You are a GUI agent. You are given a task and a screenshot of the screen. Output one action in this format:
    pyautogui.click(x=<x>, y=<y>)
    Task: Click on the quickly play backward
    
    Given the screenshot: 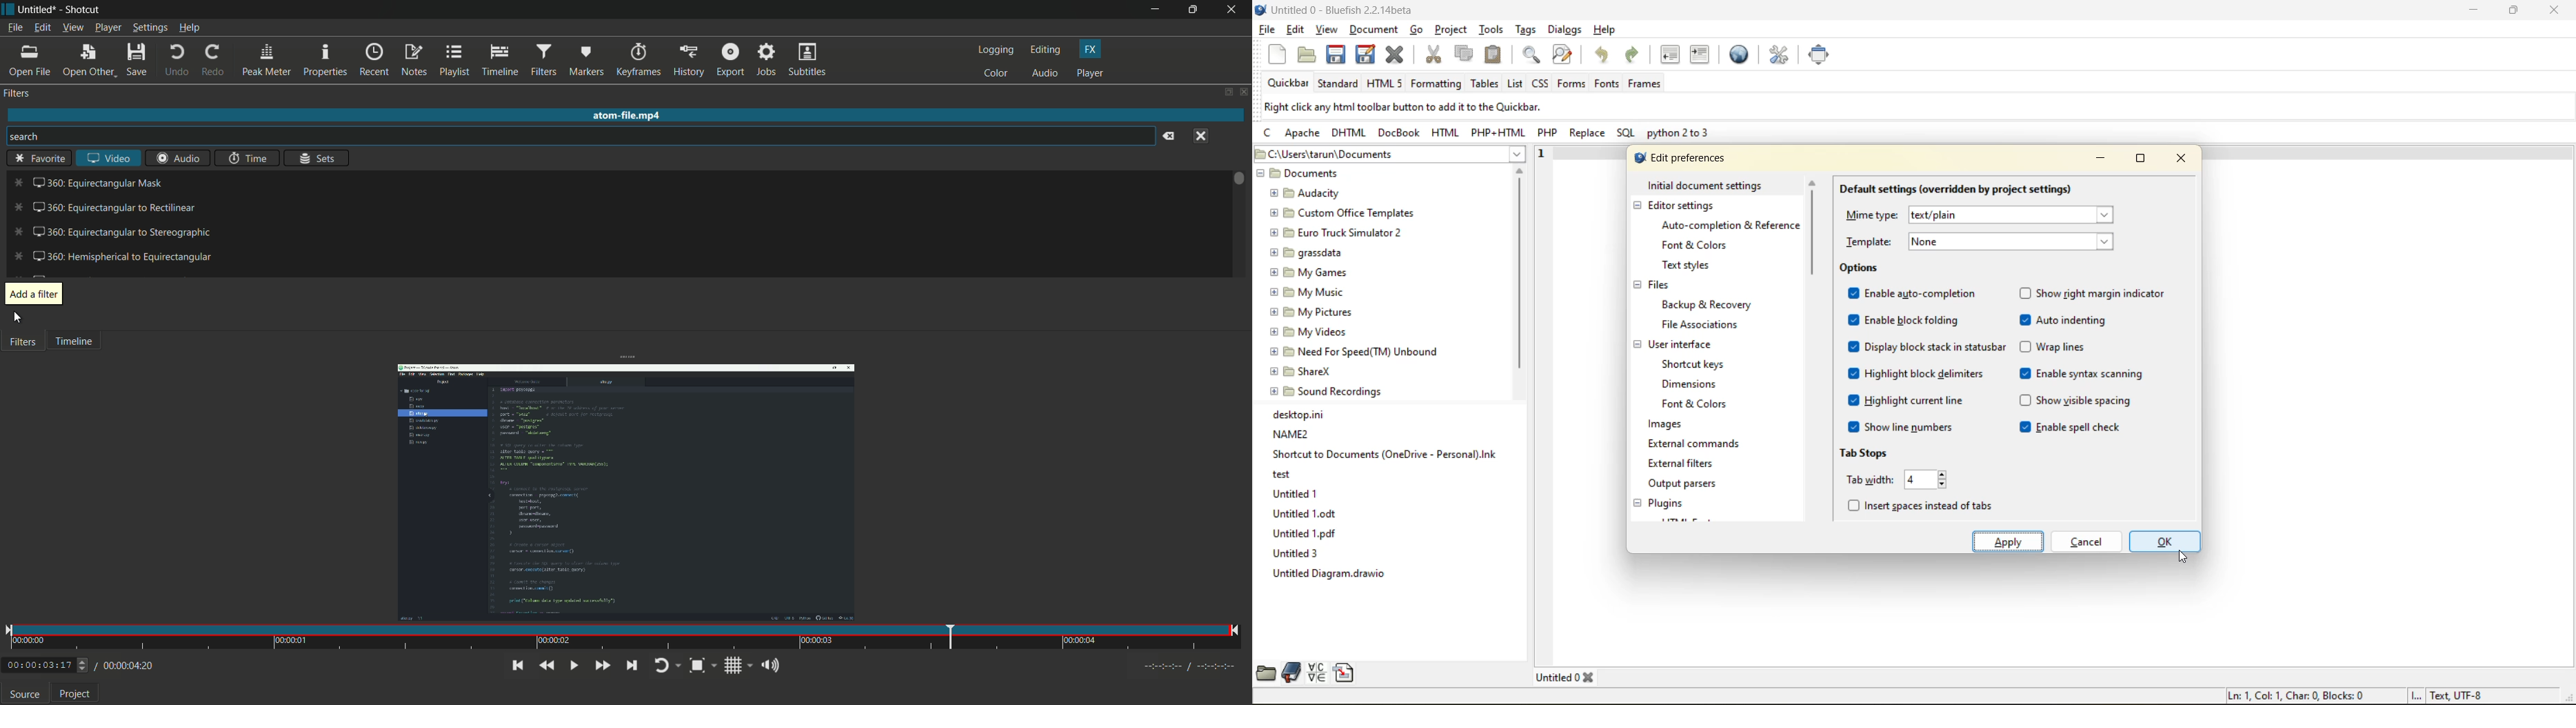 What is the action you would take?
    pyautogui.click(x=549, y=666)
    